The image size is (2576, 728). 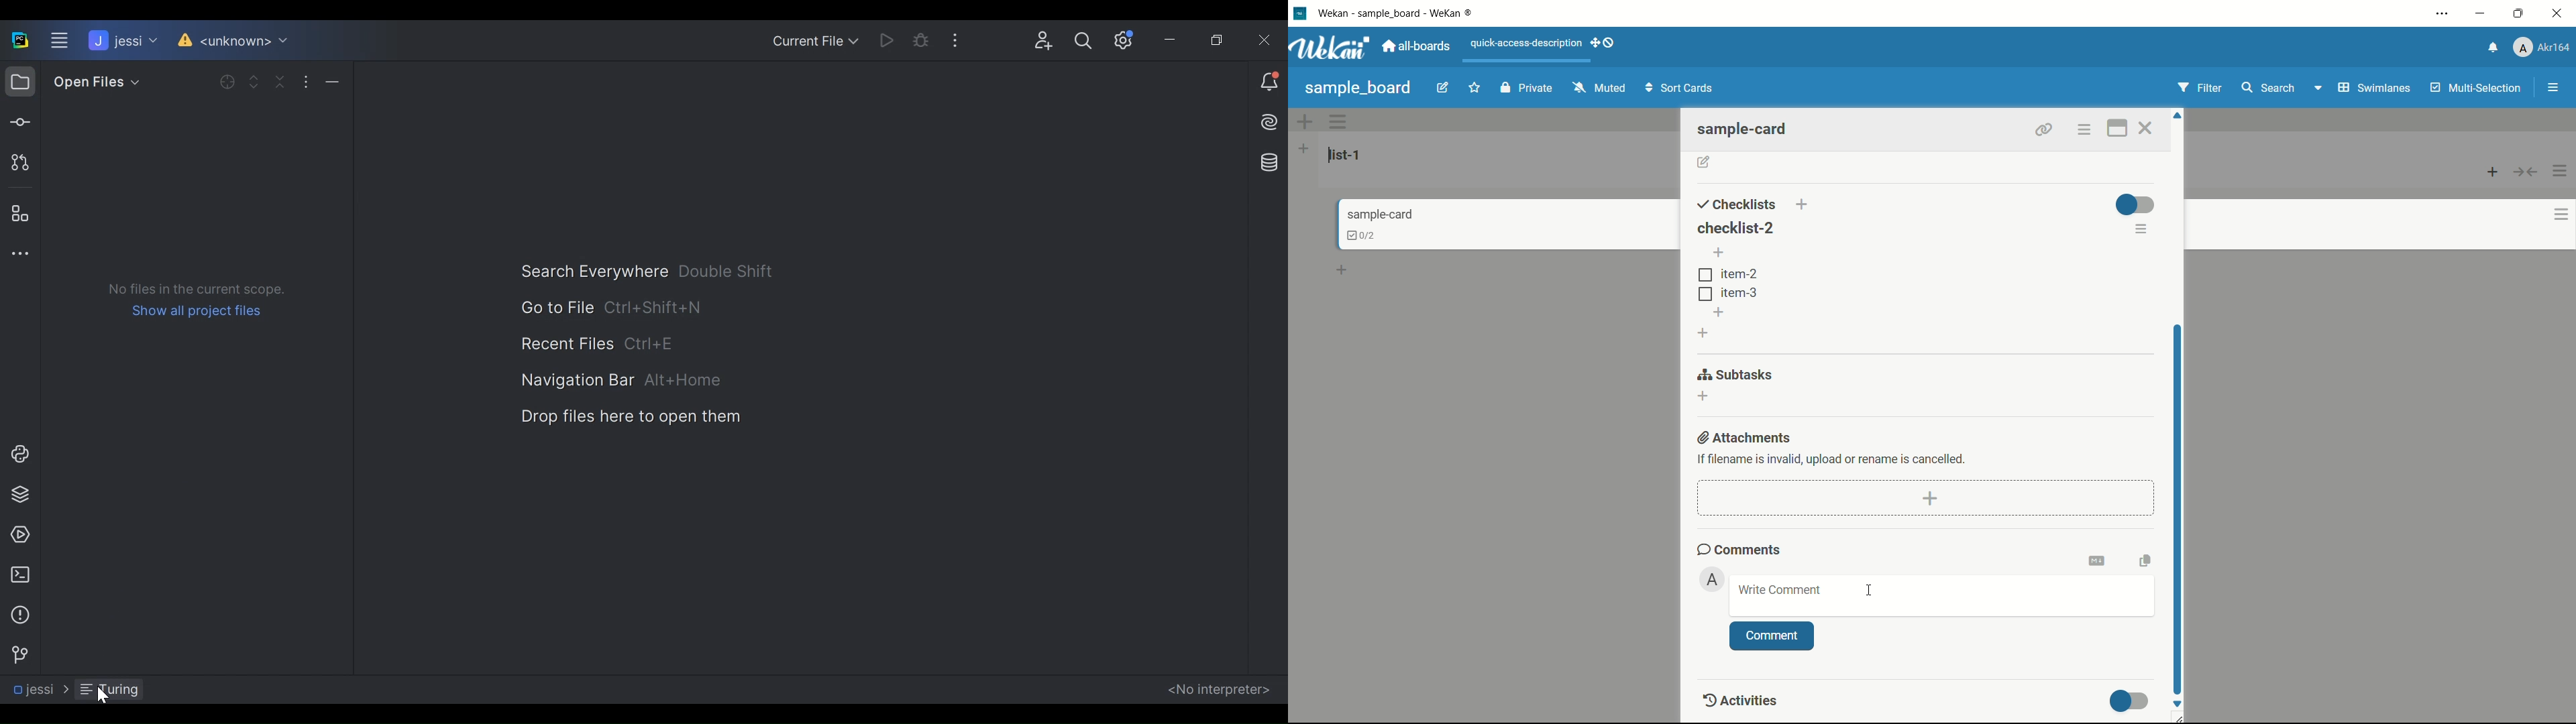 I want to click on comment, so click(x=1772, y=636).